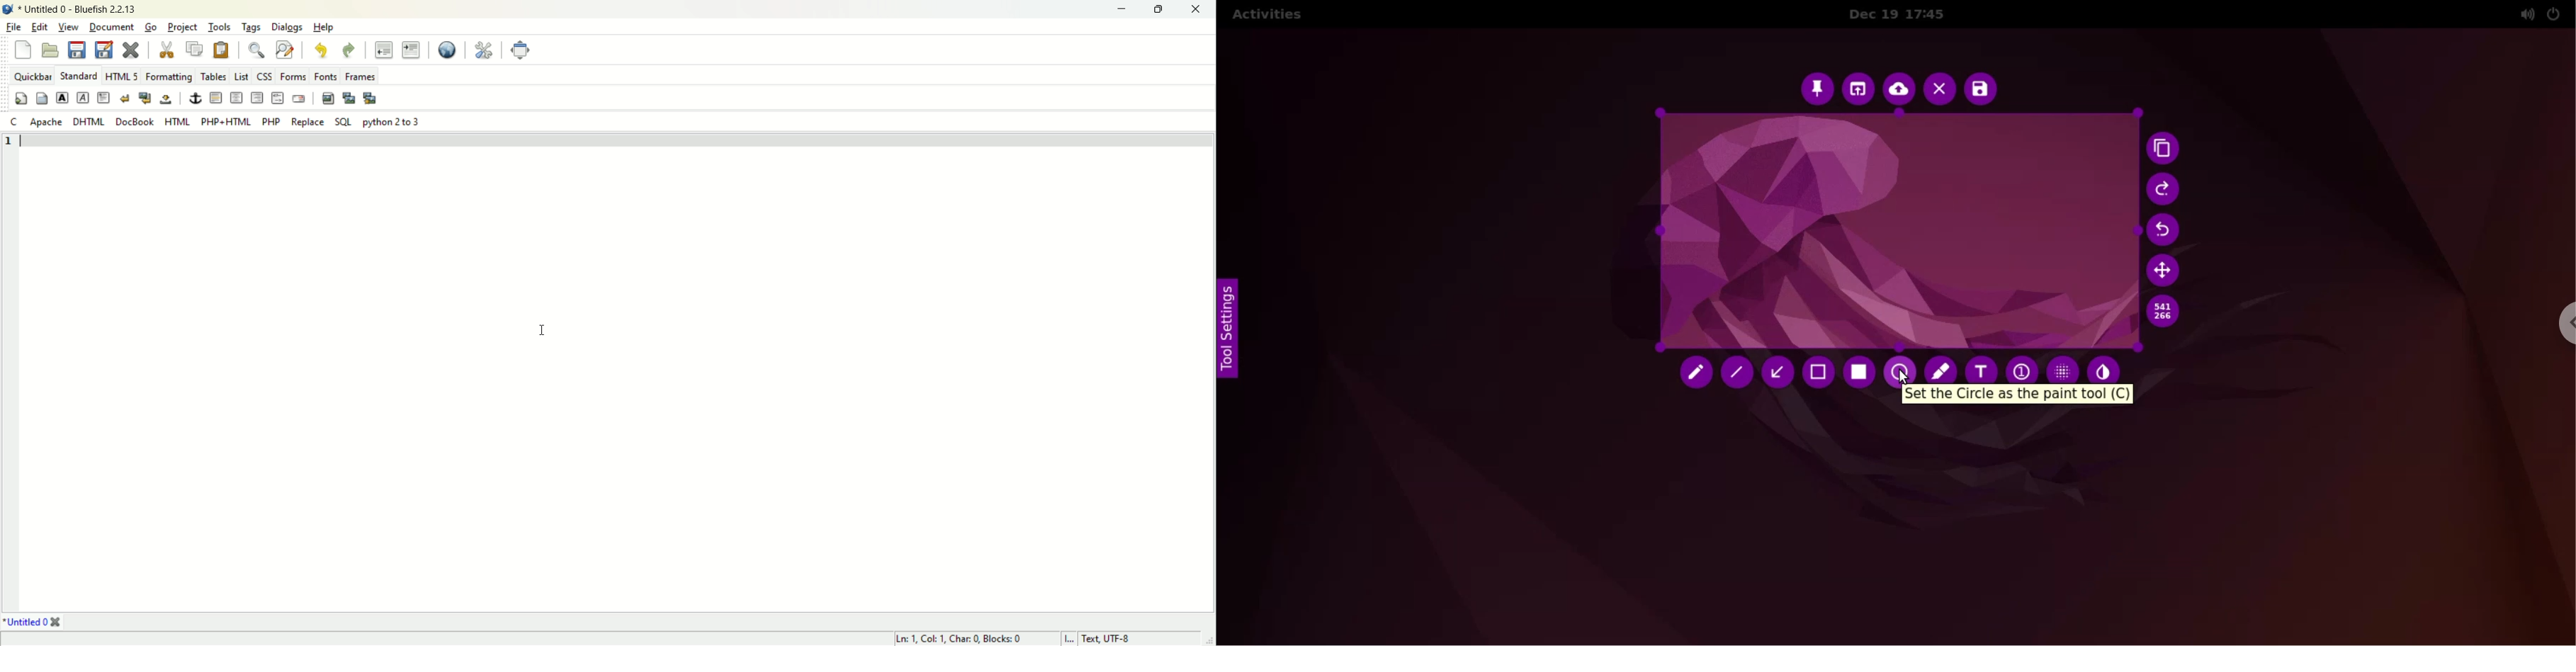 This screenshot has height=672, width=2576. I want to click on cursor position, so click(969, 638).